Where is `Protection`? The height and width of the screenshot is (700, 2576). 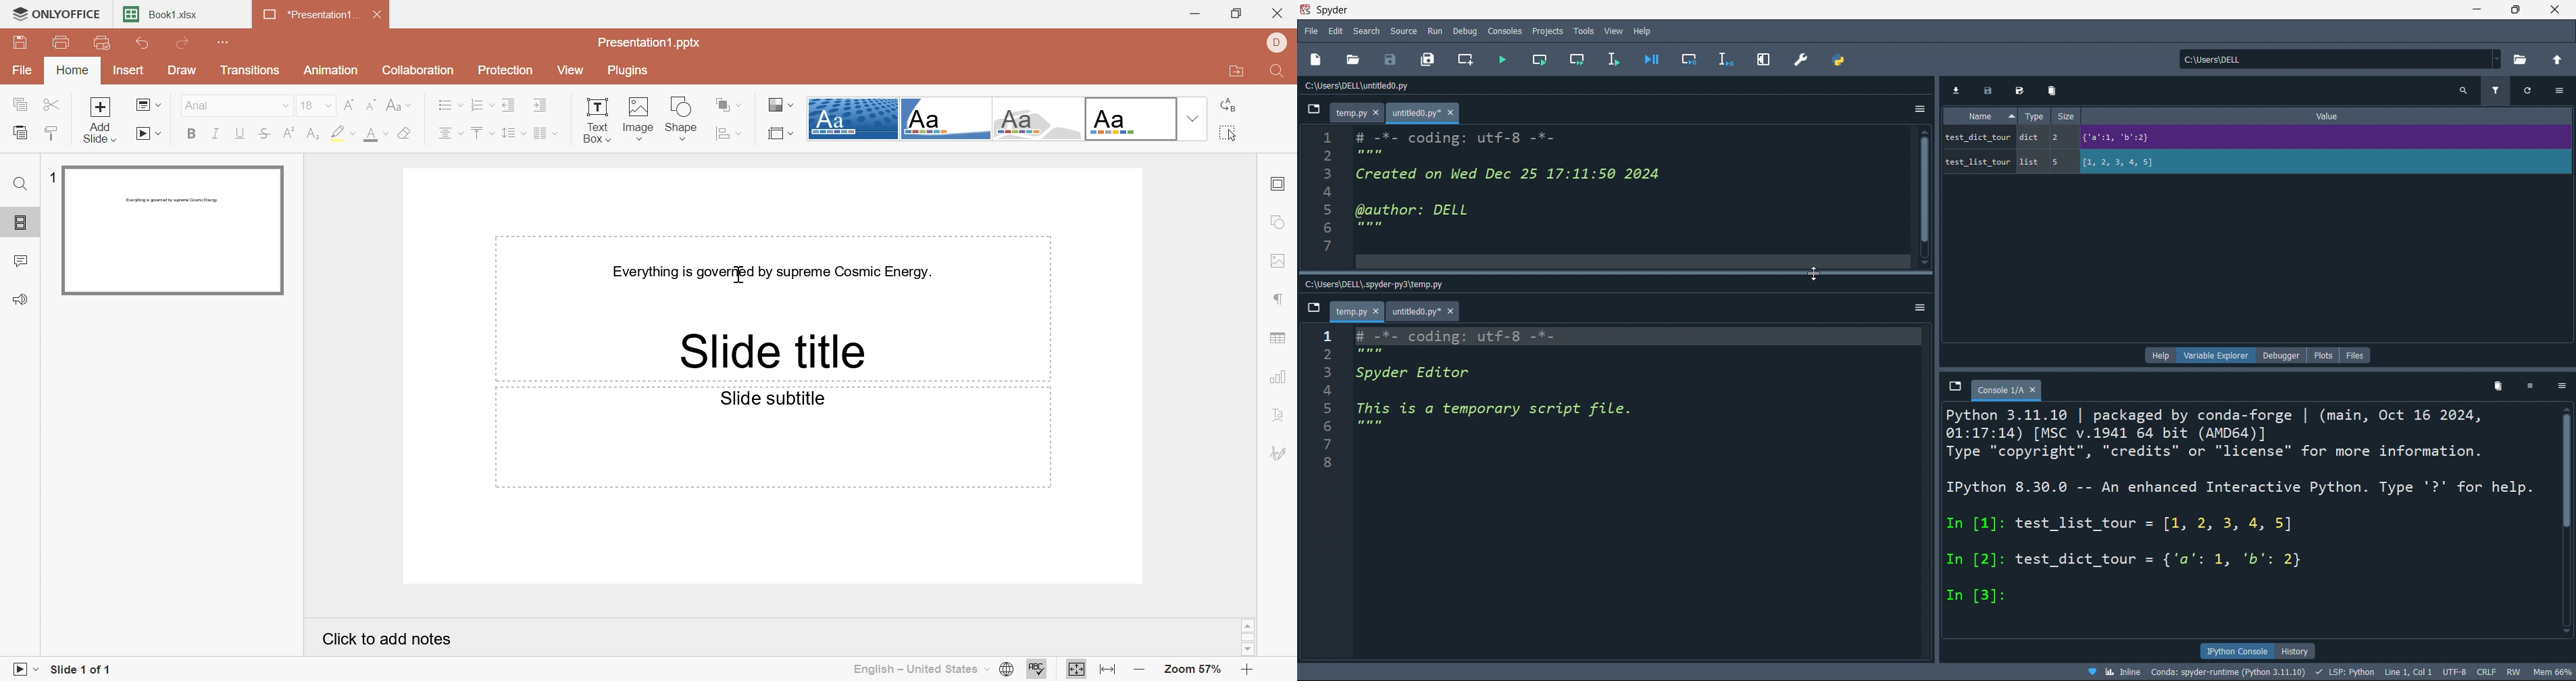 Protection is located at coordinates (505, 71).